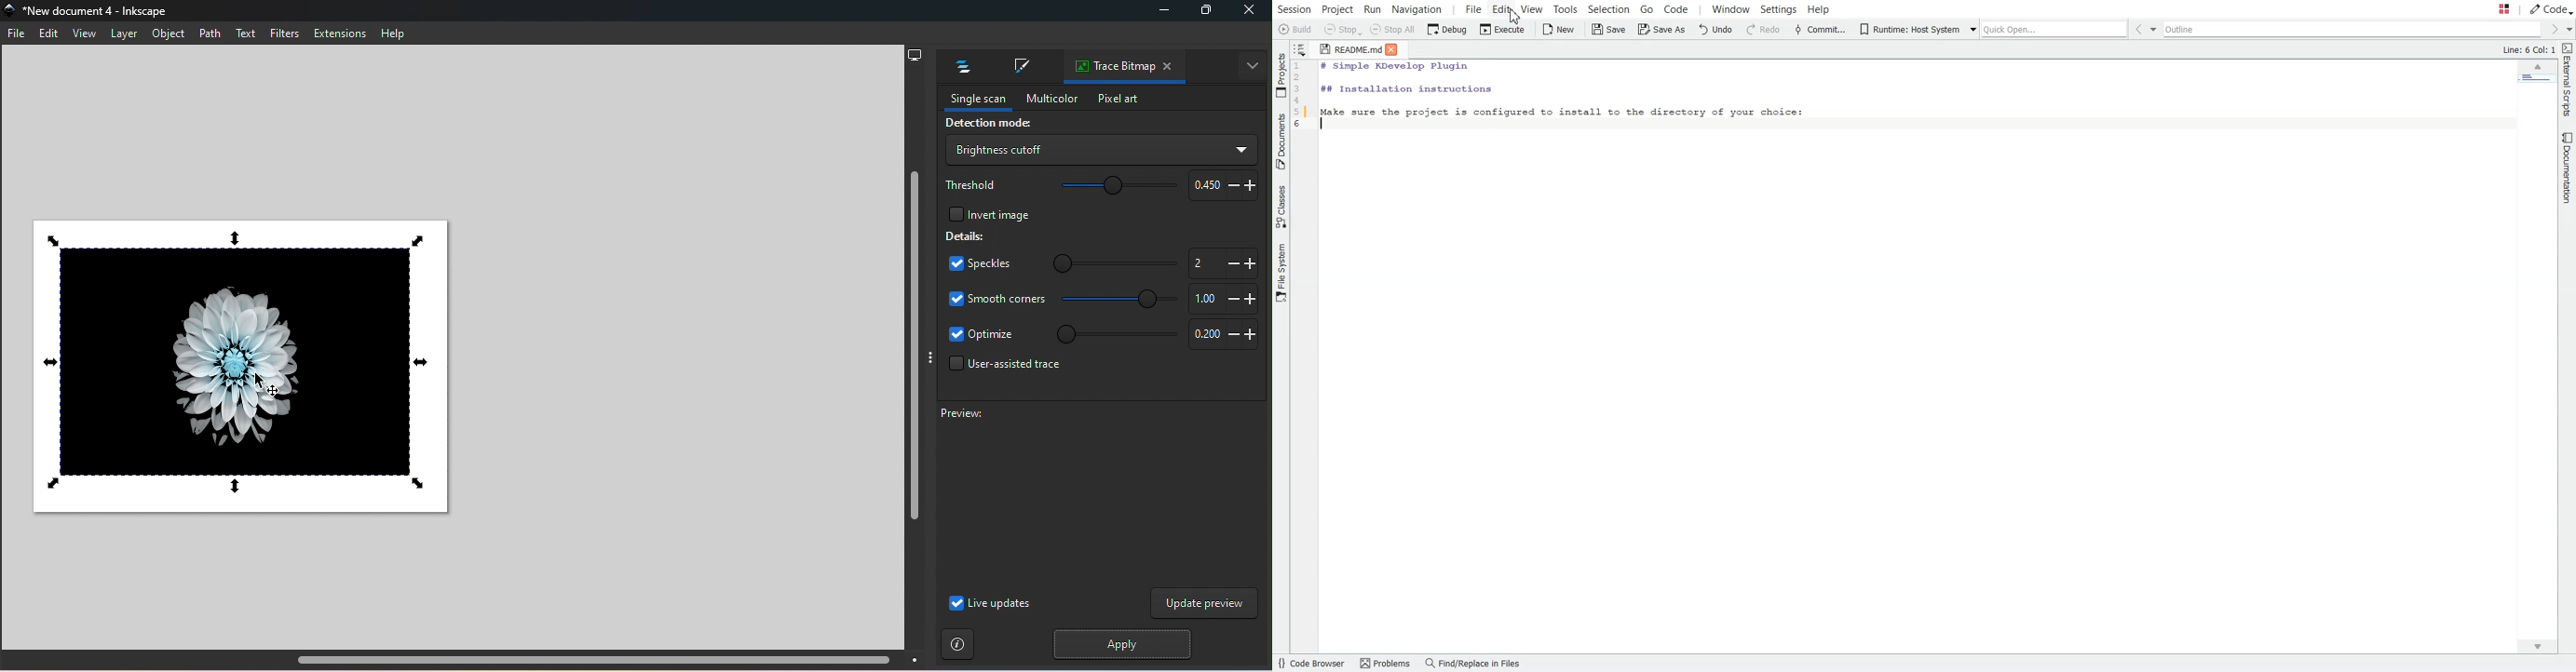 The height and width of the screenshot is (672, 2576). Describe the element at coordinates (997, 298) in the screenshot. I see `Smooth corners` at that location.